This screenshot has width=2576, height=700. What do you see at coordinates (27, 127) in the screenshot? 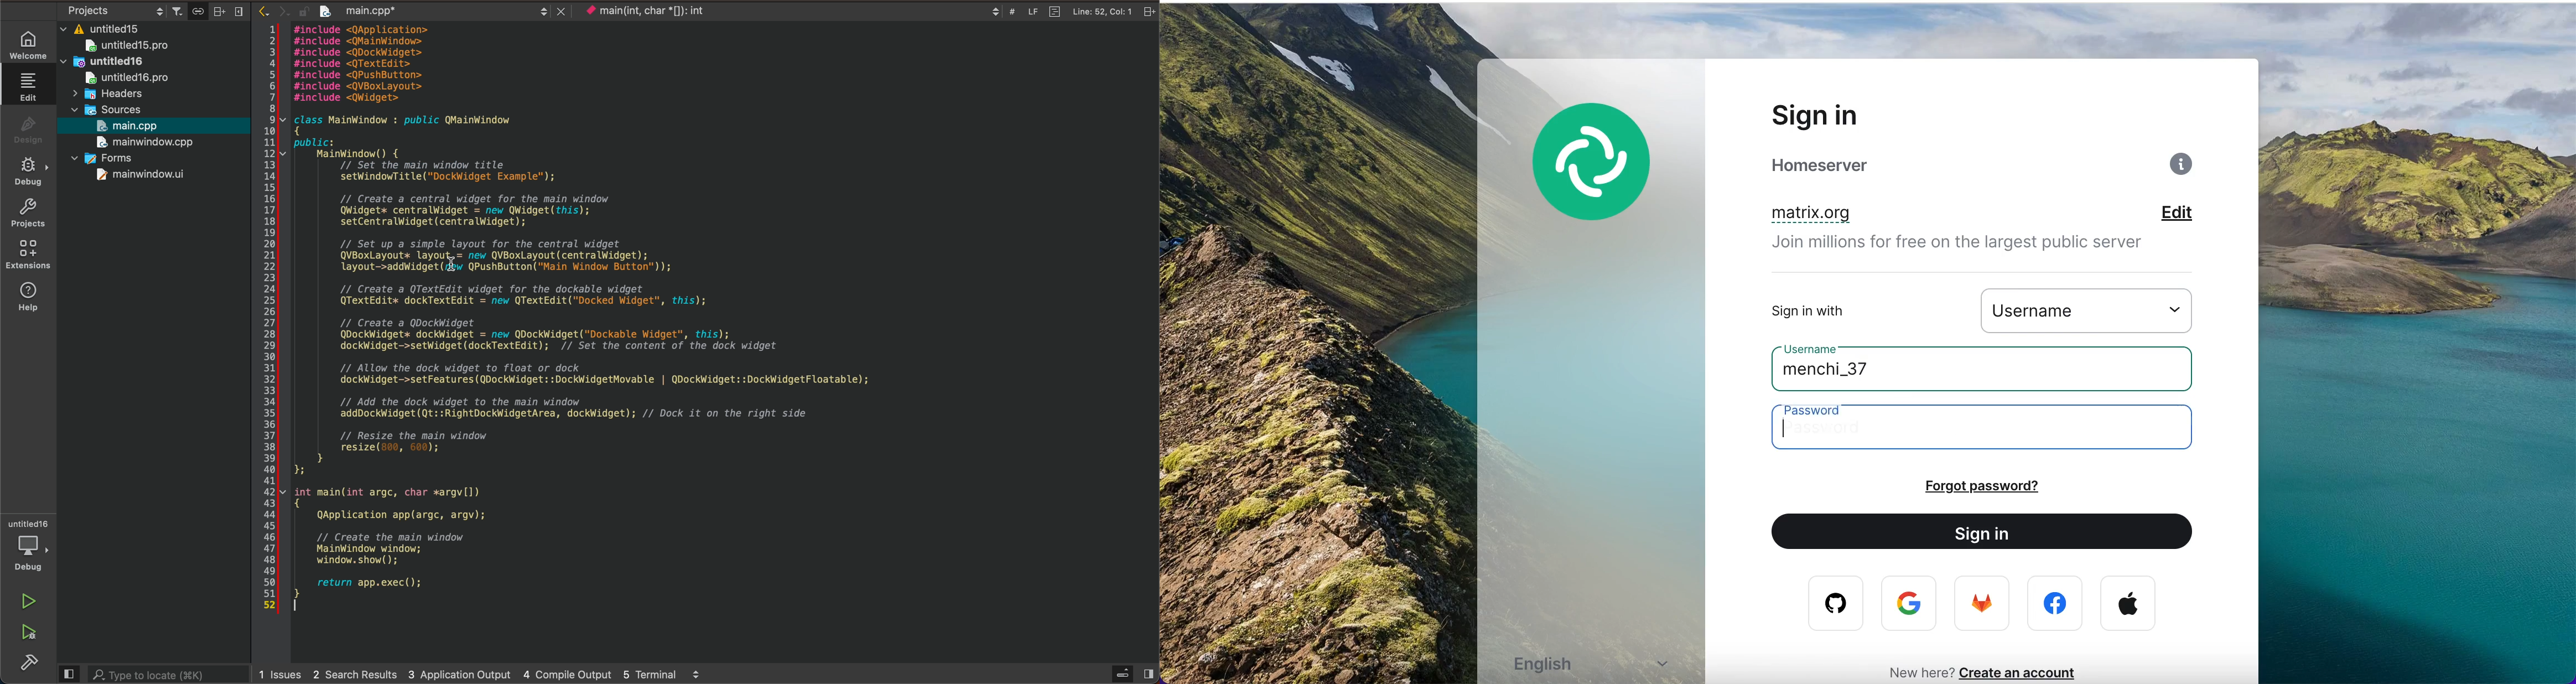
I see `design` at bounding box center [27, 127].